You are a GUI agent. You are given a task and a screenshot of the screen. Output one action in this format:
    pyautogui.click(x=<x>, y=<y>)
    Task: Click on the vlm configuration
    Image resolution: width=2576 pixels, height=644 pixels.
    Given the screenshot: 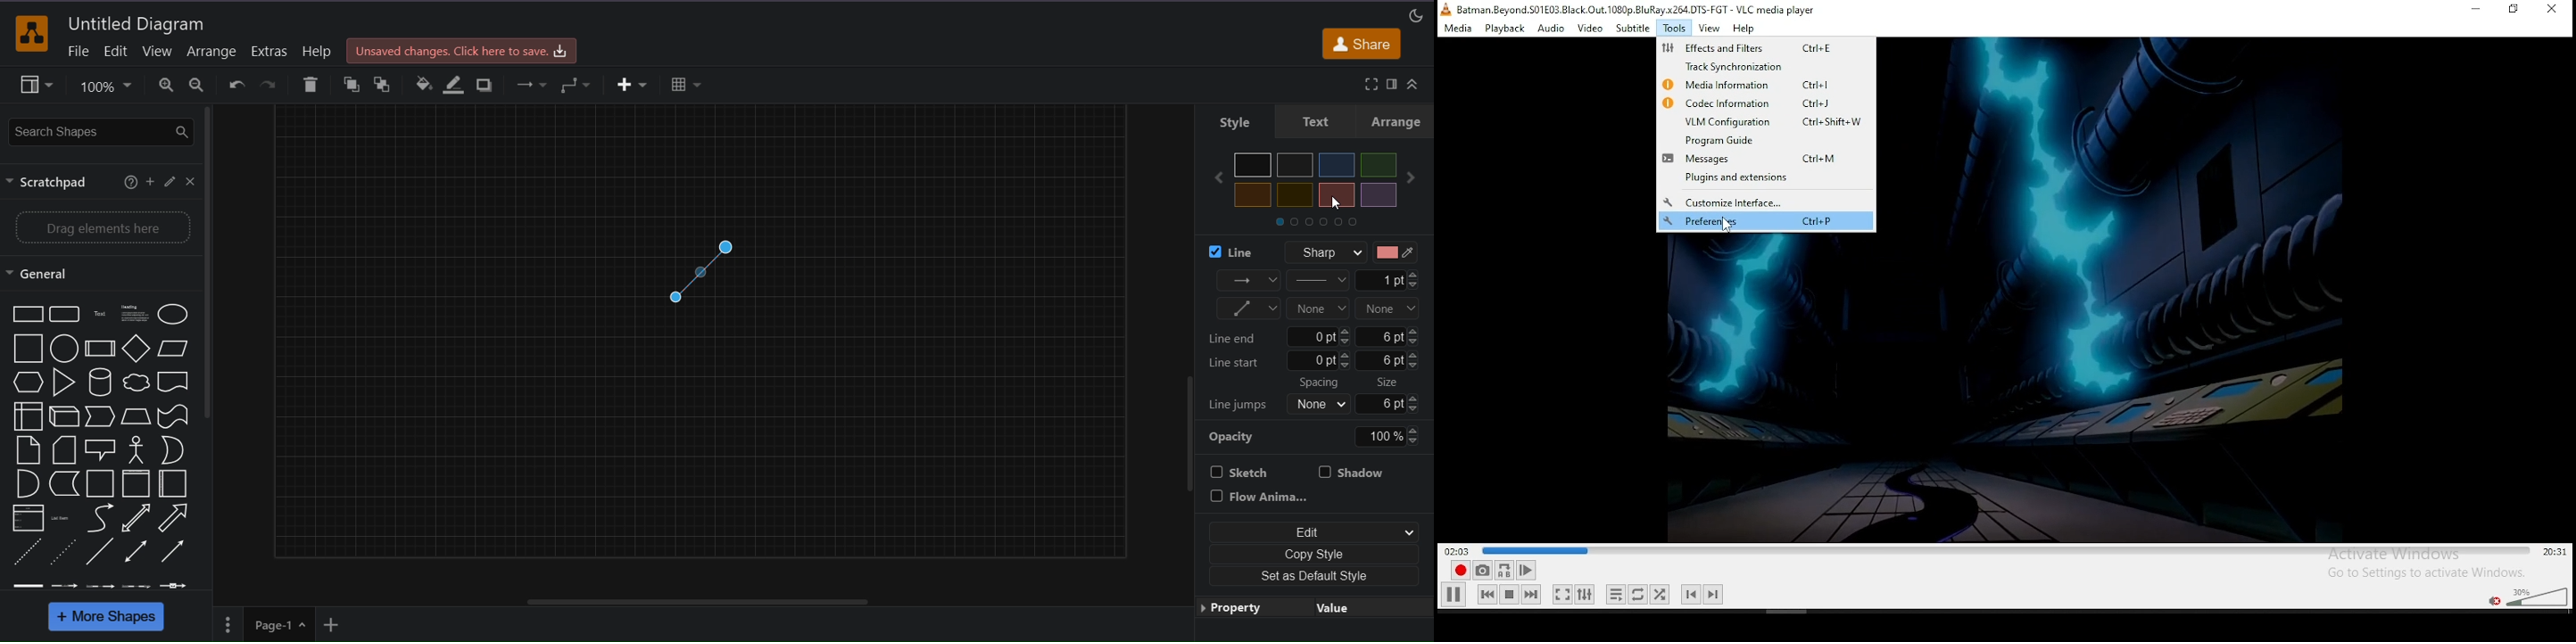 What is the action you would take?
    pyautogui.click(x=1766, y=122)
    